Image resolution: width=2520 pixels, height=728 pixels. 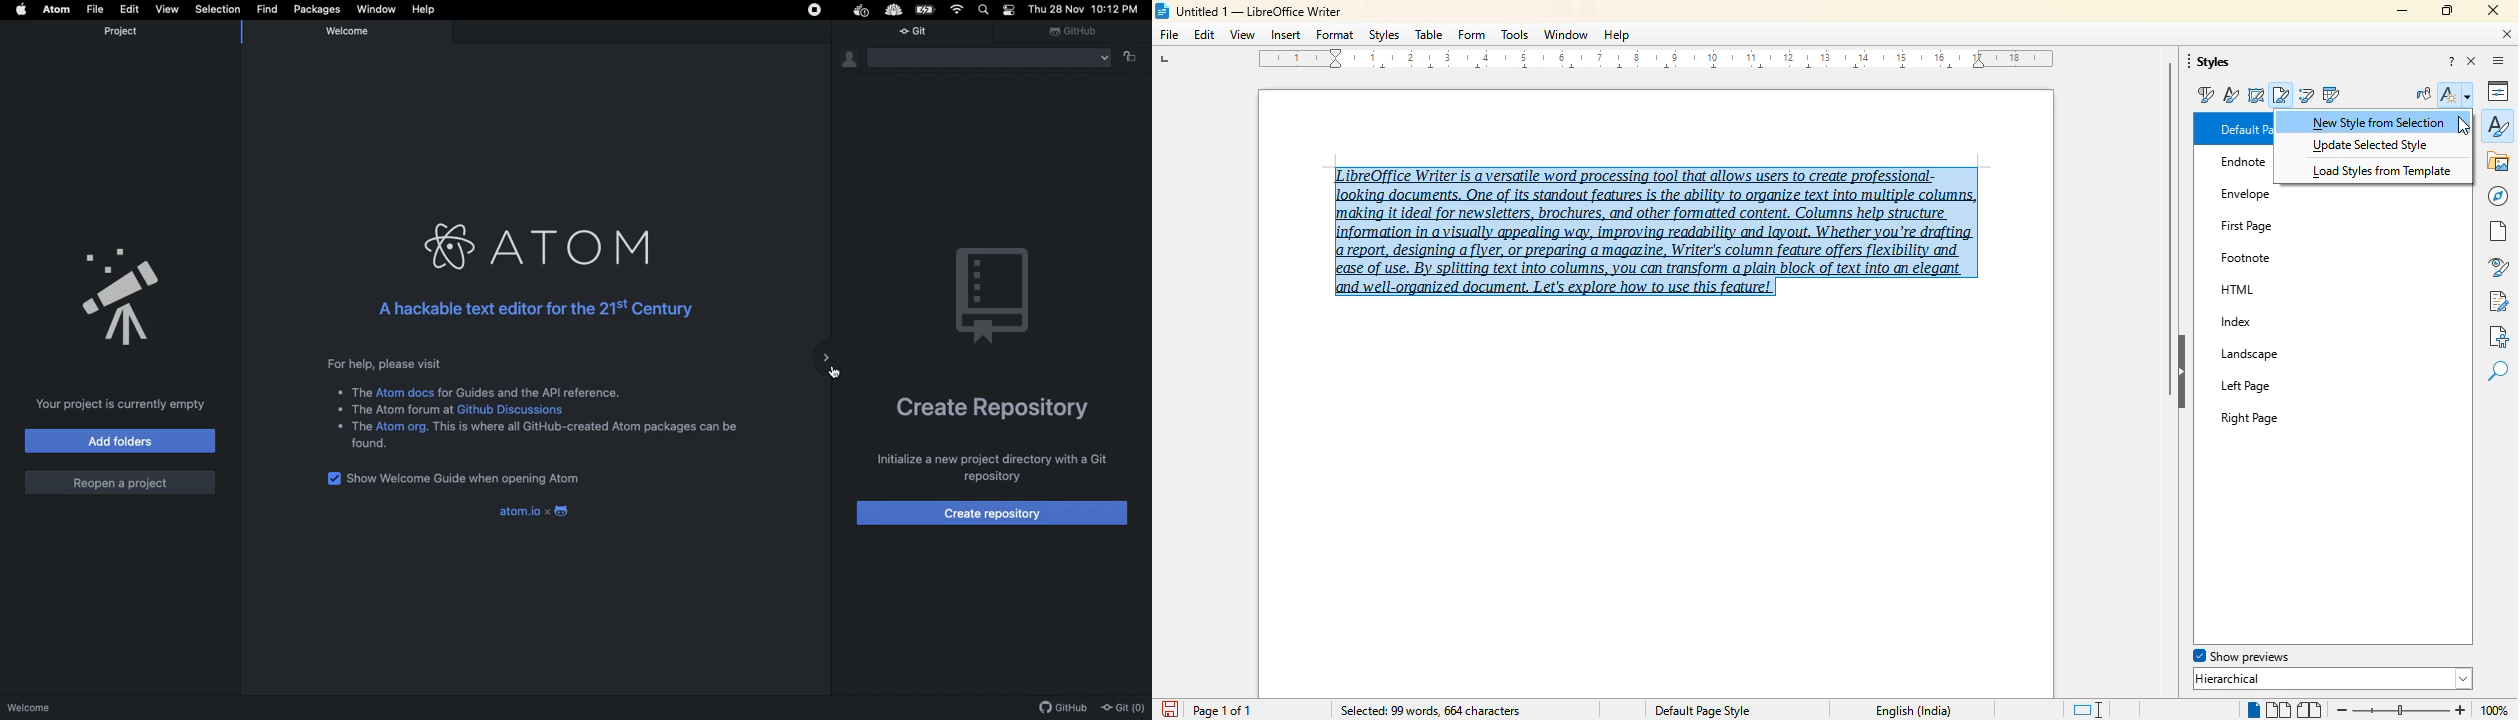 What do you see at coordinates (2171, 228) in the screenshot?
I see `vertical scroll bar` at bounding box center [2171, 228].